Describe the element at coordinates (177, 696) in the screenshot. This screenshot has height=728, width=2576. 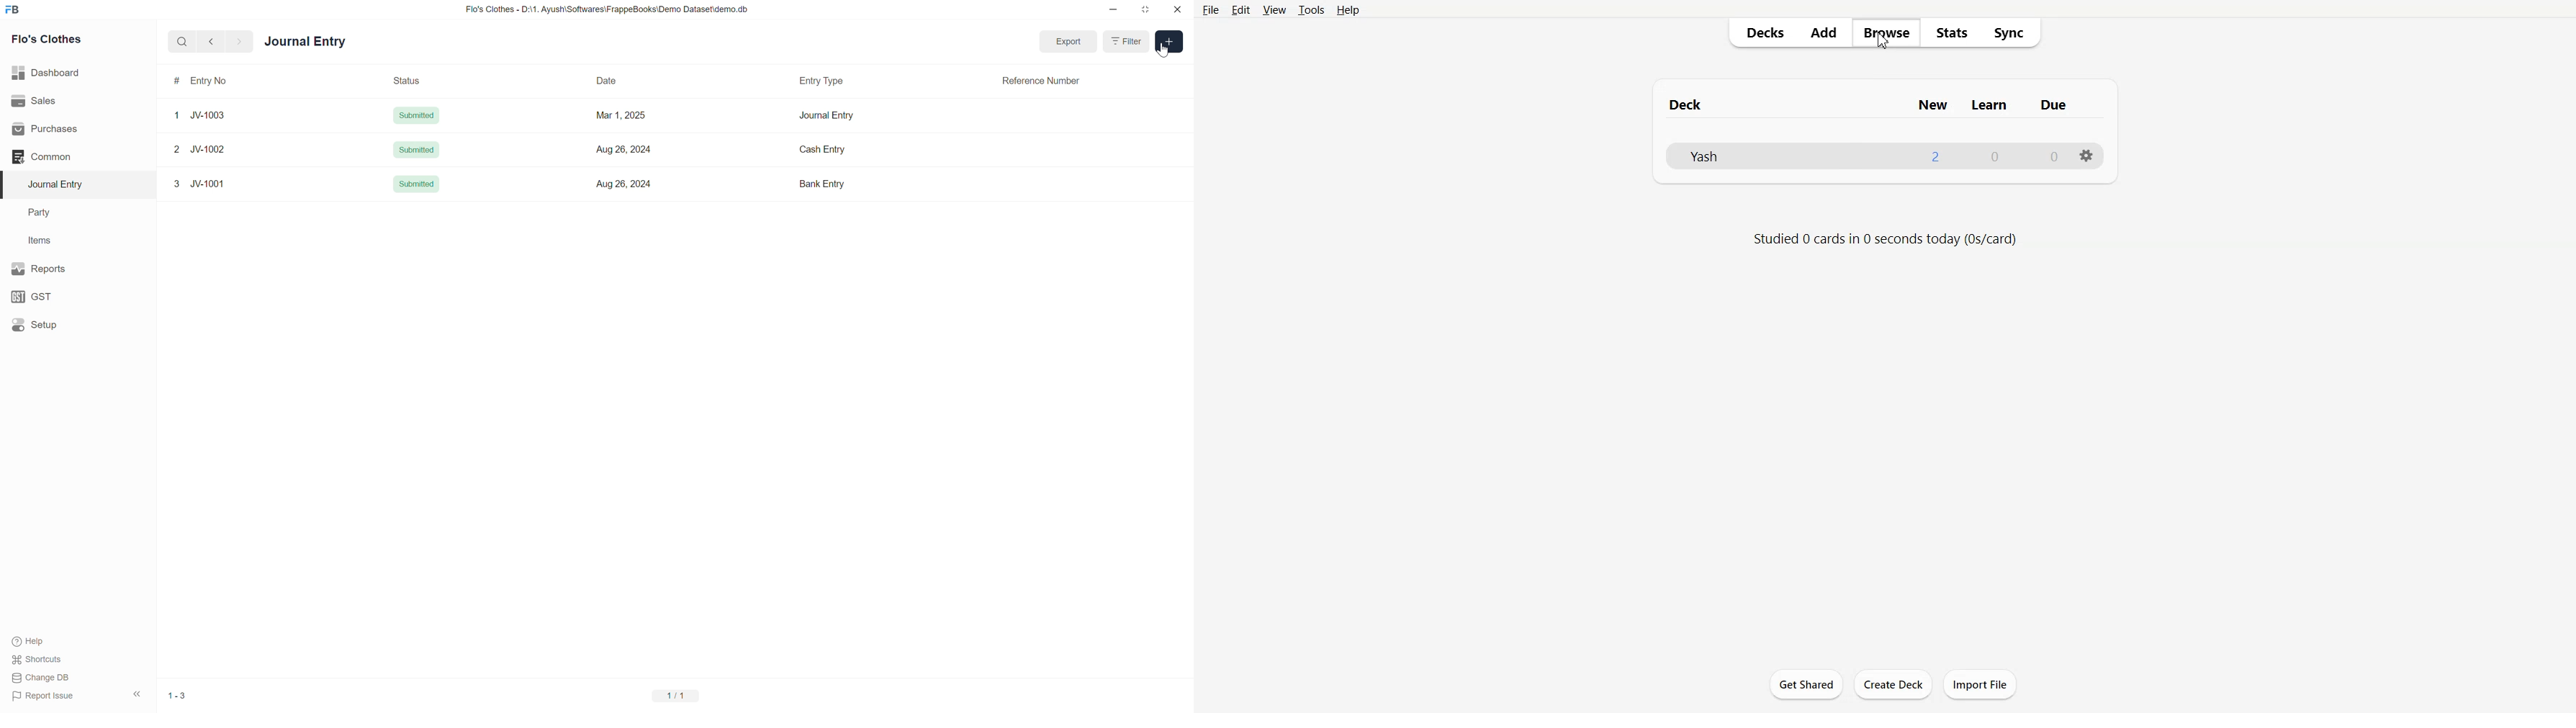
I see `1 -3` at that location.